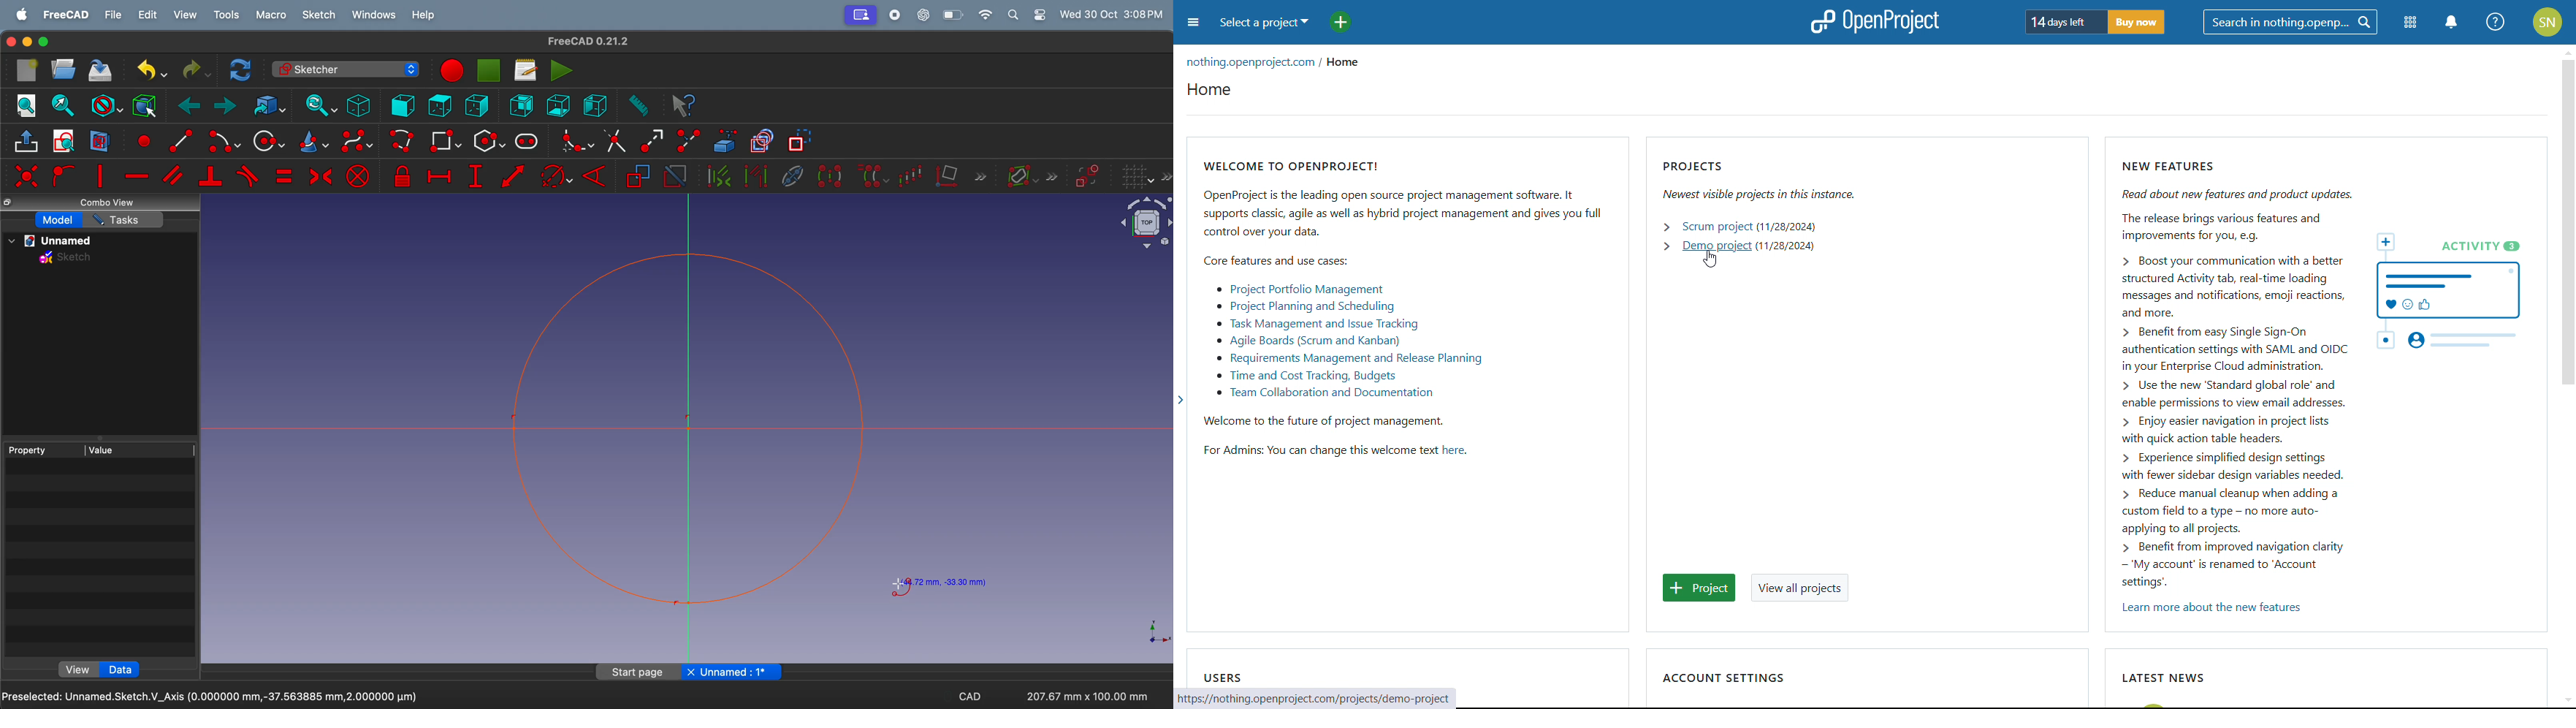 The image size is (2576, 728). What do you see at coordinates (424, 17) in the screenshot?
I see `help` at bounding box center [424, 17].